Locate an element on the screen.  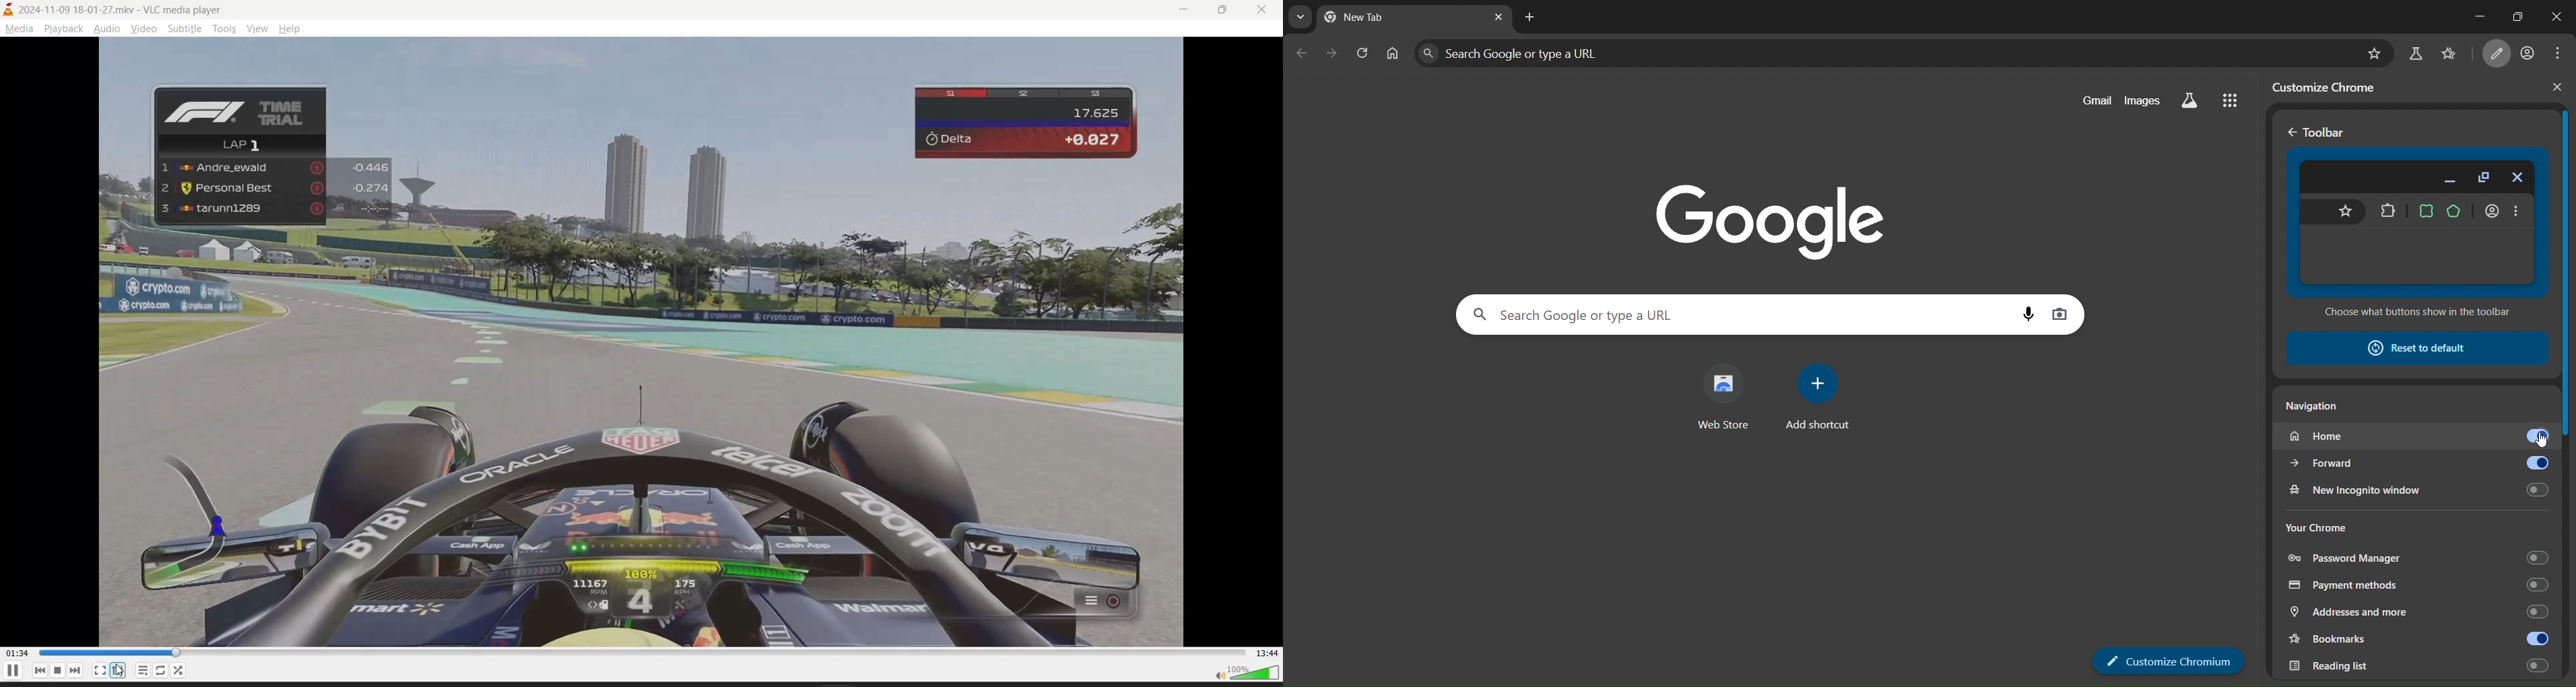
new incognito window is located at coordinates (2418, 489).